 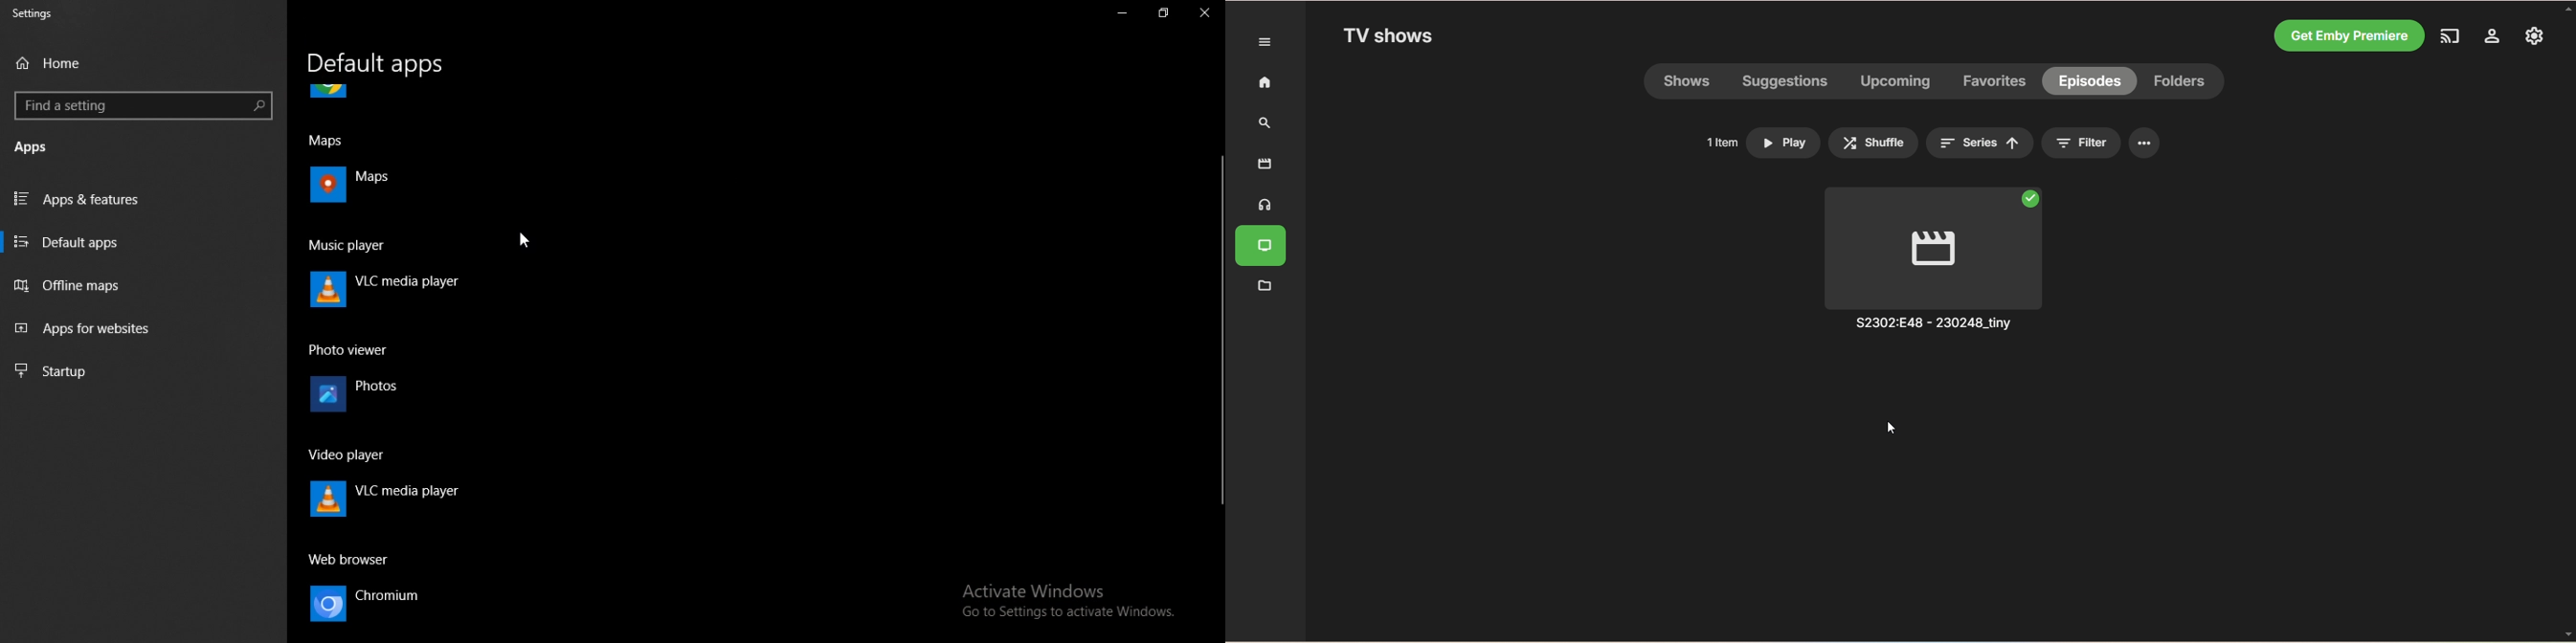 What do you see at coordinates (385, 498) in the screenshot?
I see `VLC media player` at bounding box center [385, 498].